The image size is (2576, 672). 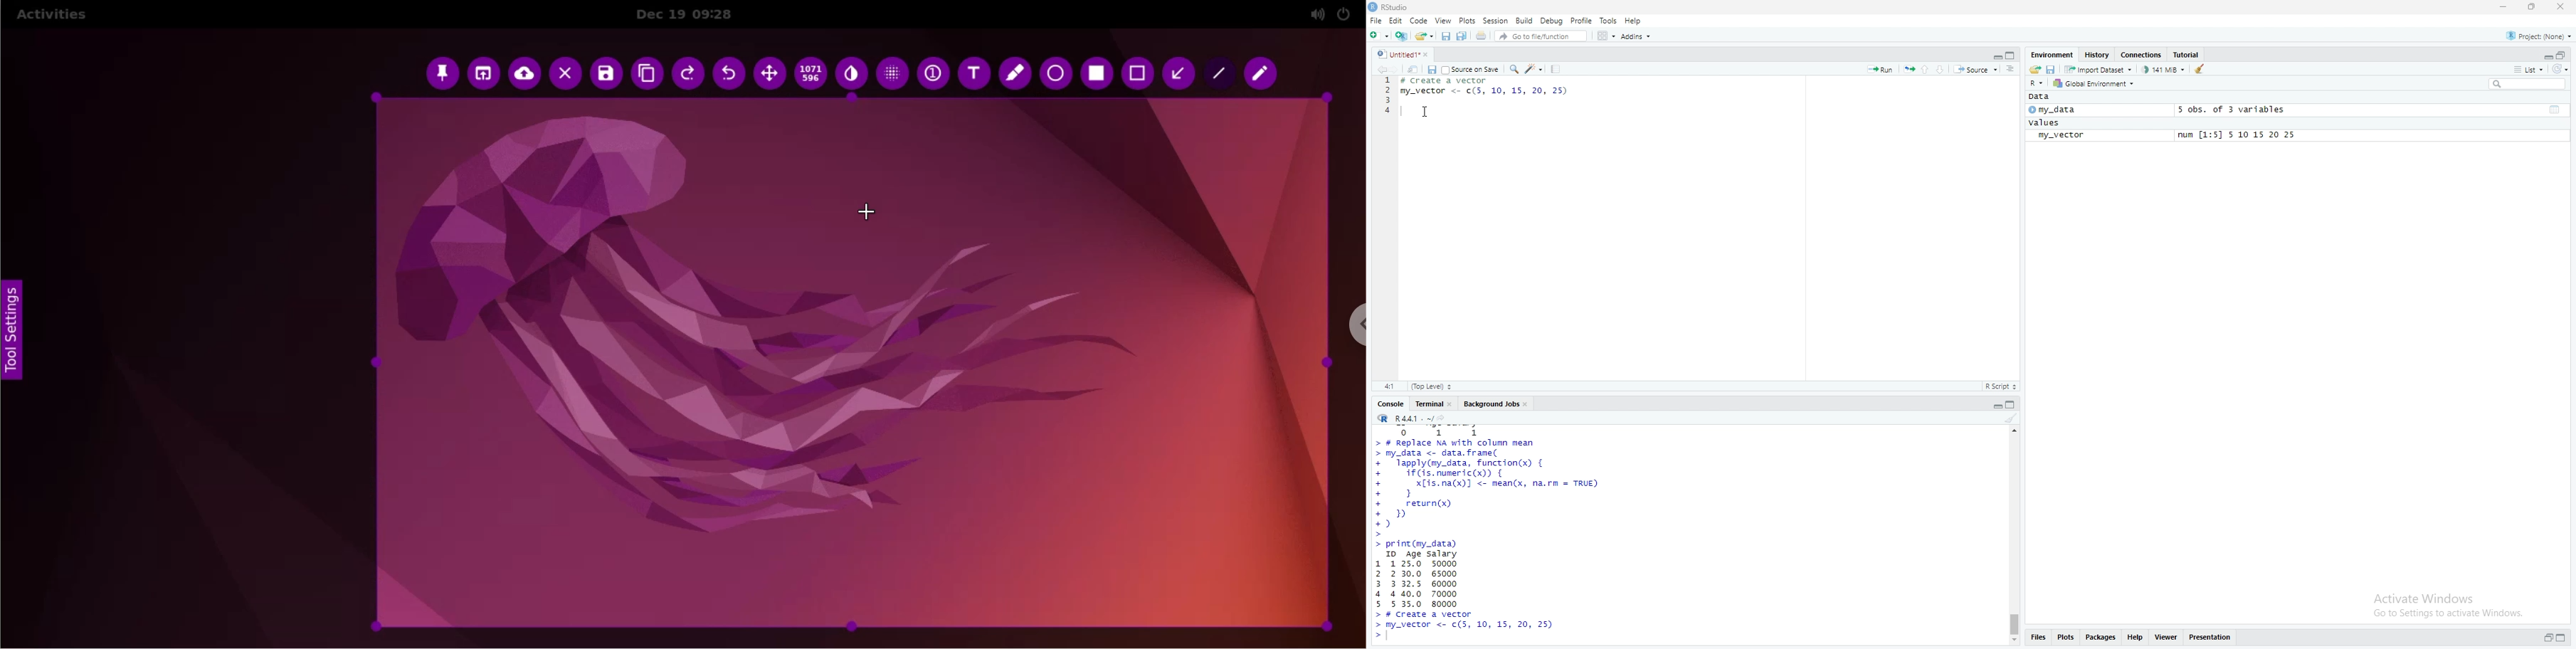 I want to click on Tutorial, so click(x=2188, y=54).